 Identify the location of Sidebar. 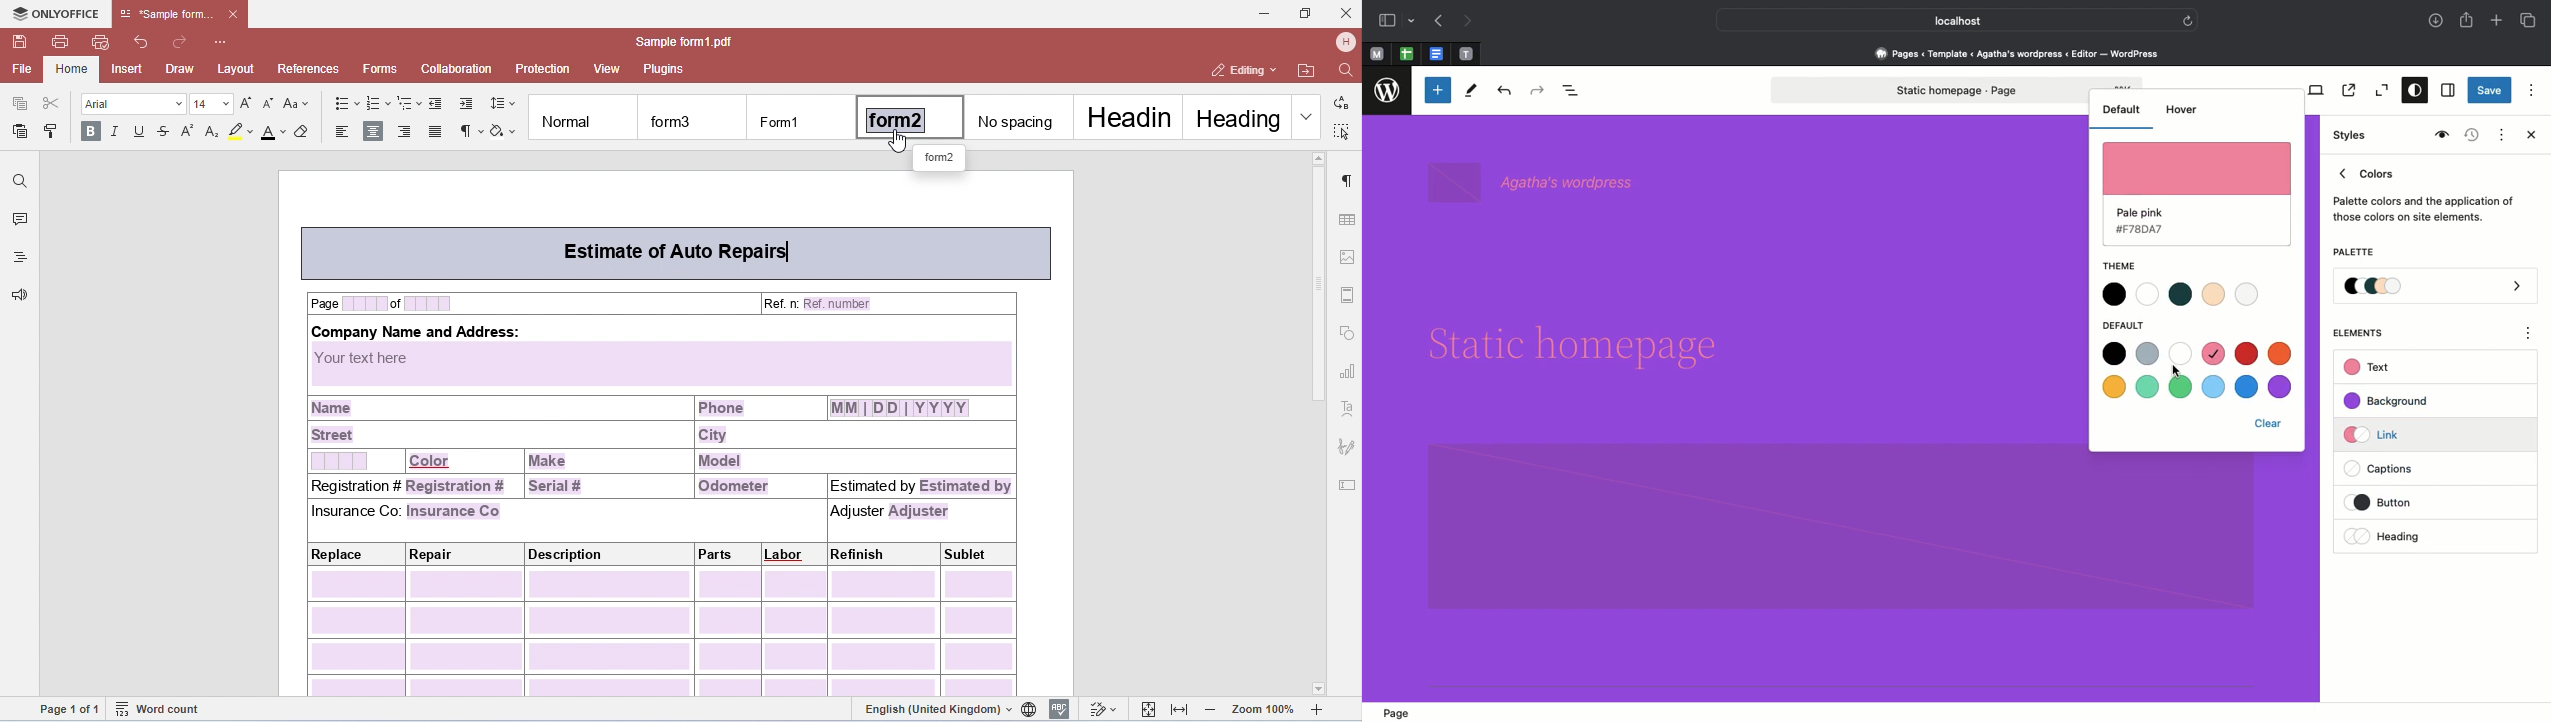
(1387, 21).